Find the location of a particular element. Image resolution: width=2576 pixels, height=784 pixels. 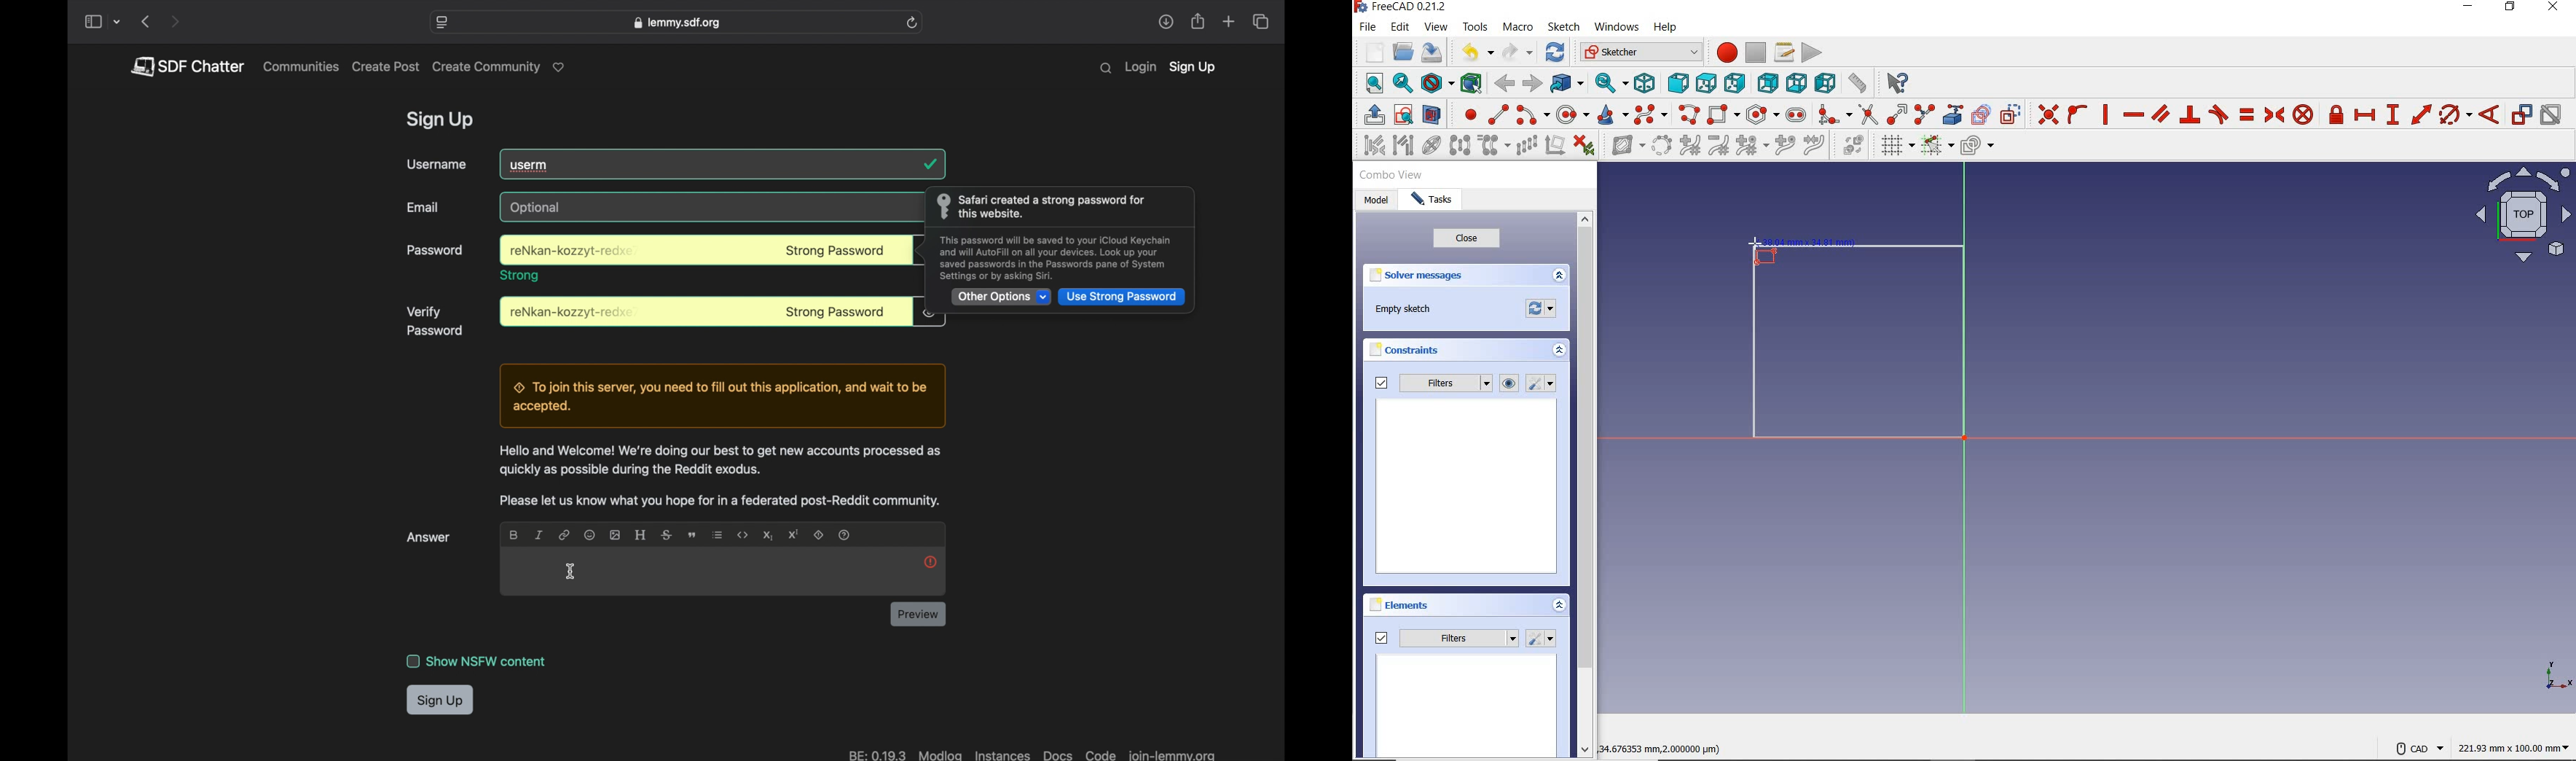

constrain symmetrical is located at coordinates (2274, 114).